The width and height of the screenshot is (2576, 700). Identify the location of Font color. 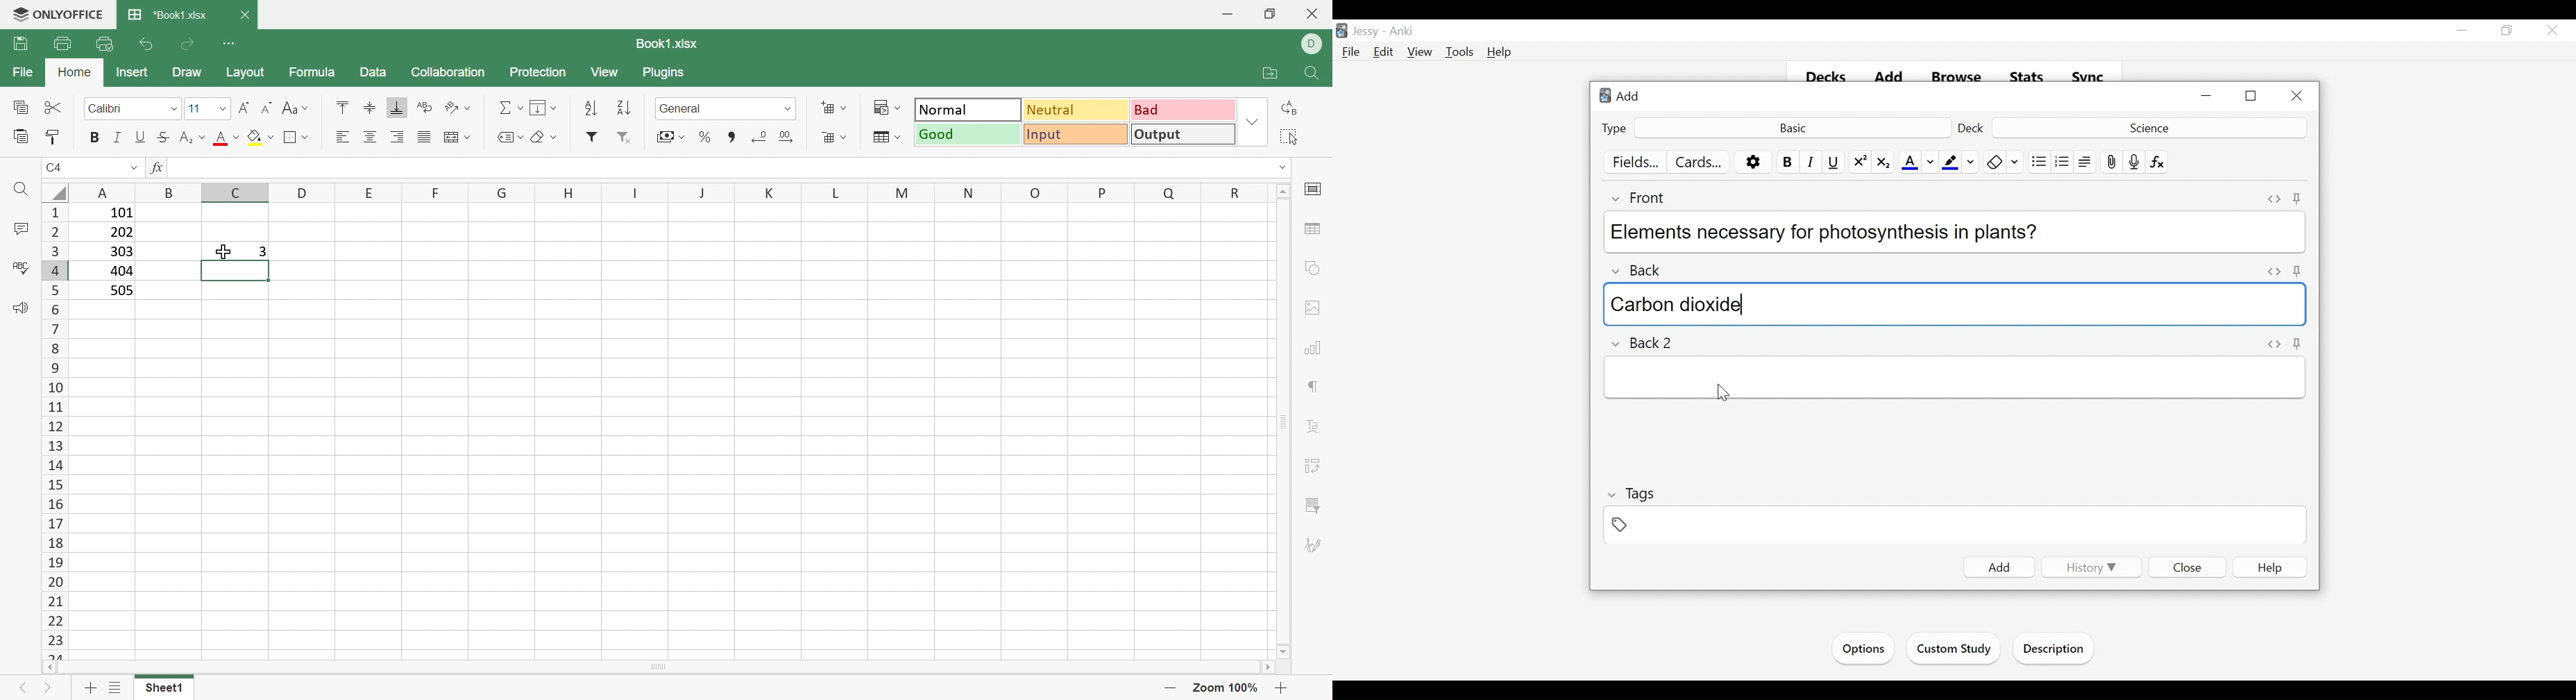
(228, 140).